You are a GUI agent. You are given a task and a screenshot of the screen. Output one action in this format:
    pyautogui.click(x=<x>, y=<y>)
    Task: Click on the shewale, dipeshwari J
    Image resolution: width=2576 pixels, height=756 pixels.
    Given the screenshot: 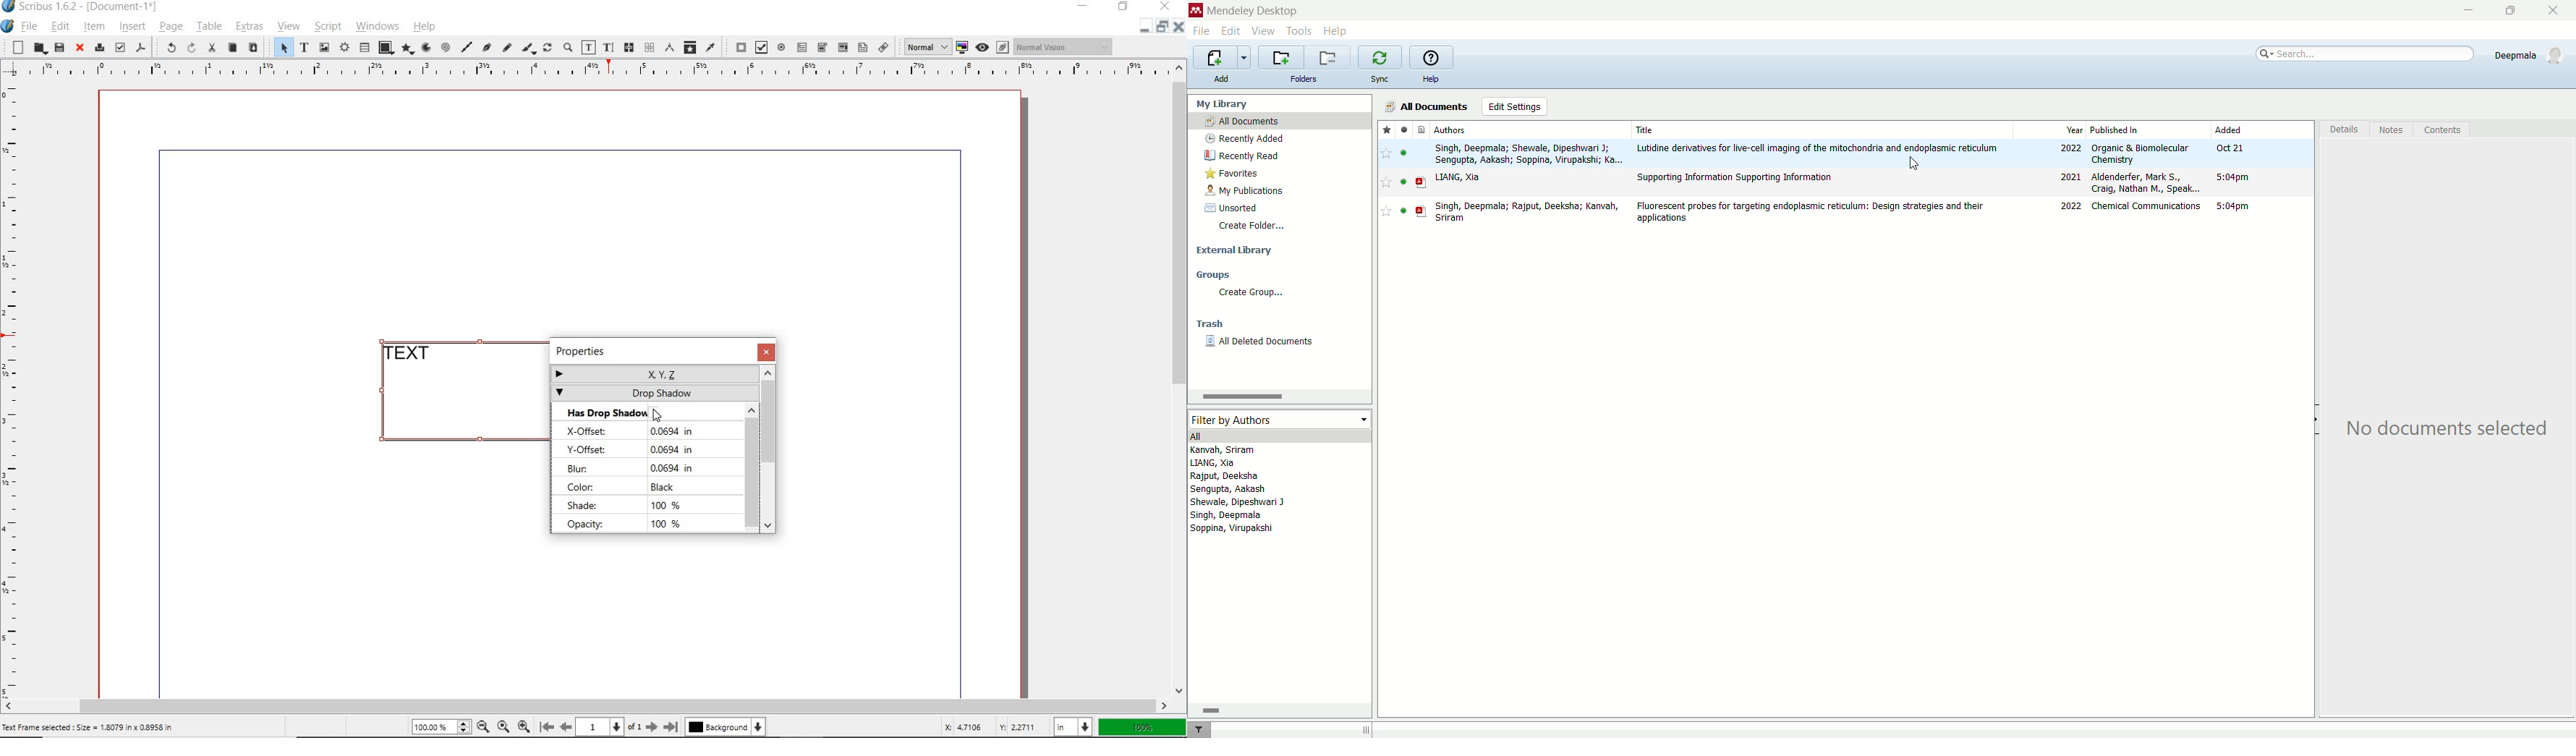 What is the action you would take?
    pyautogui.click(x=1238, y=502)
    